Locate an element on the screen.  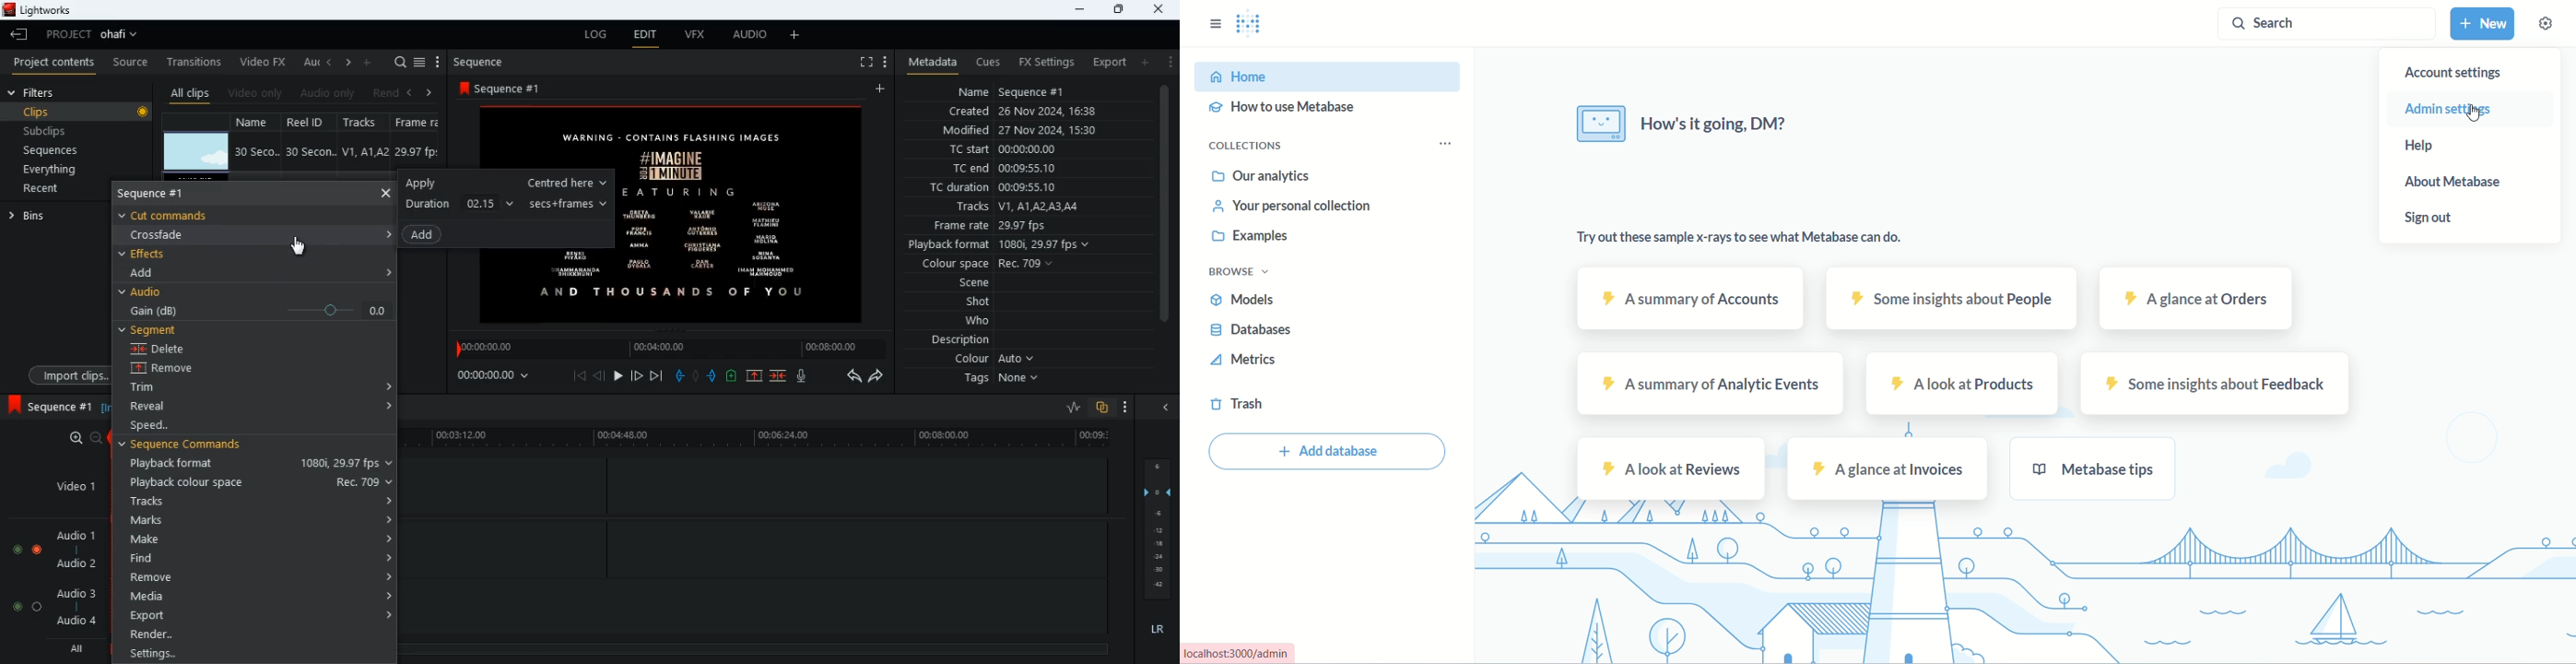
left is located at coordinates (330, 62).